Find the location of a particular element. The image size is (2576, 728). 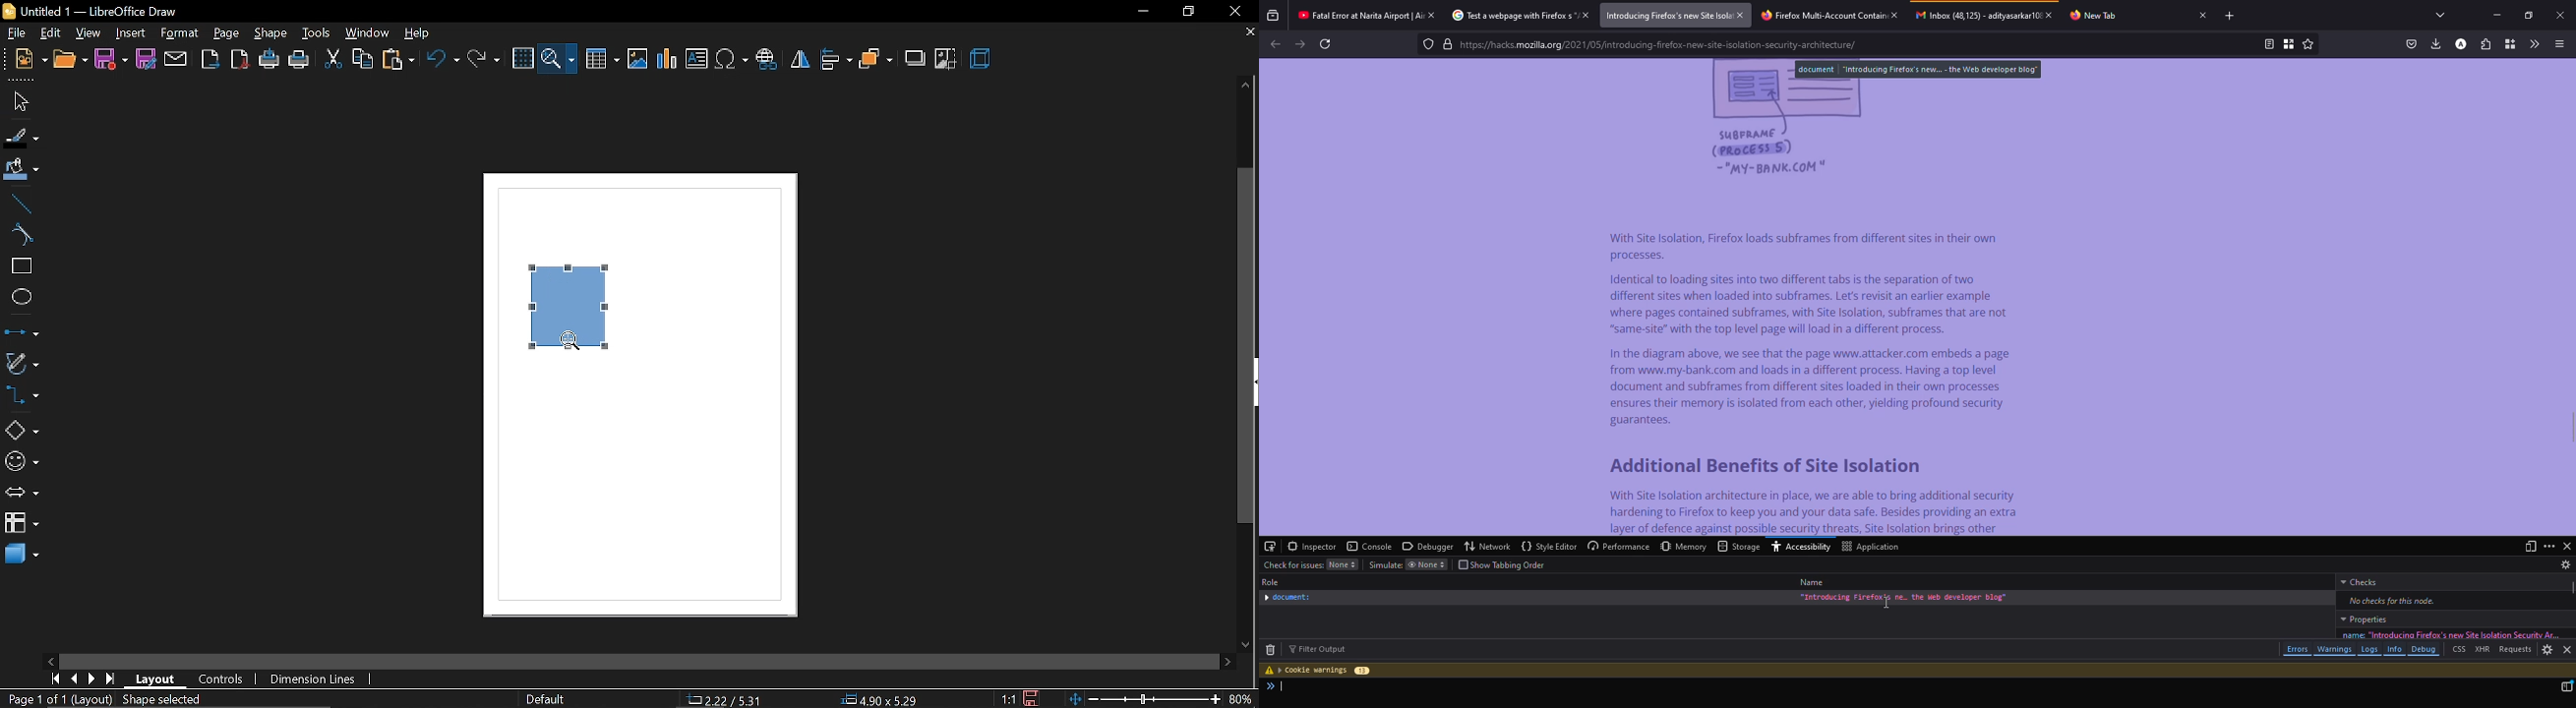

basic shapes is located at coordinates (22, 431).